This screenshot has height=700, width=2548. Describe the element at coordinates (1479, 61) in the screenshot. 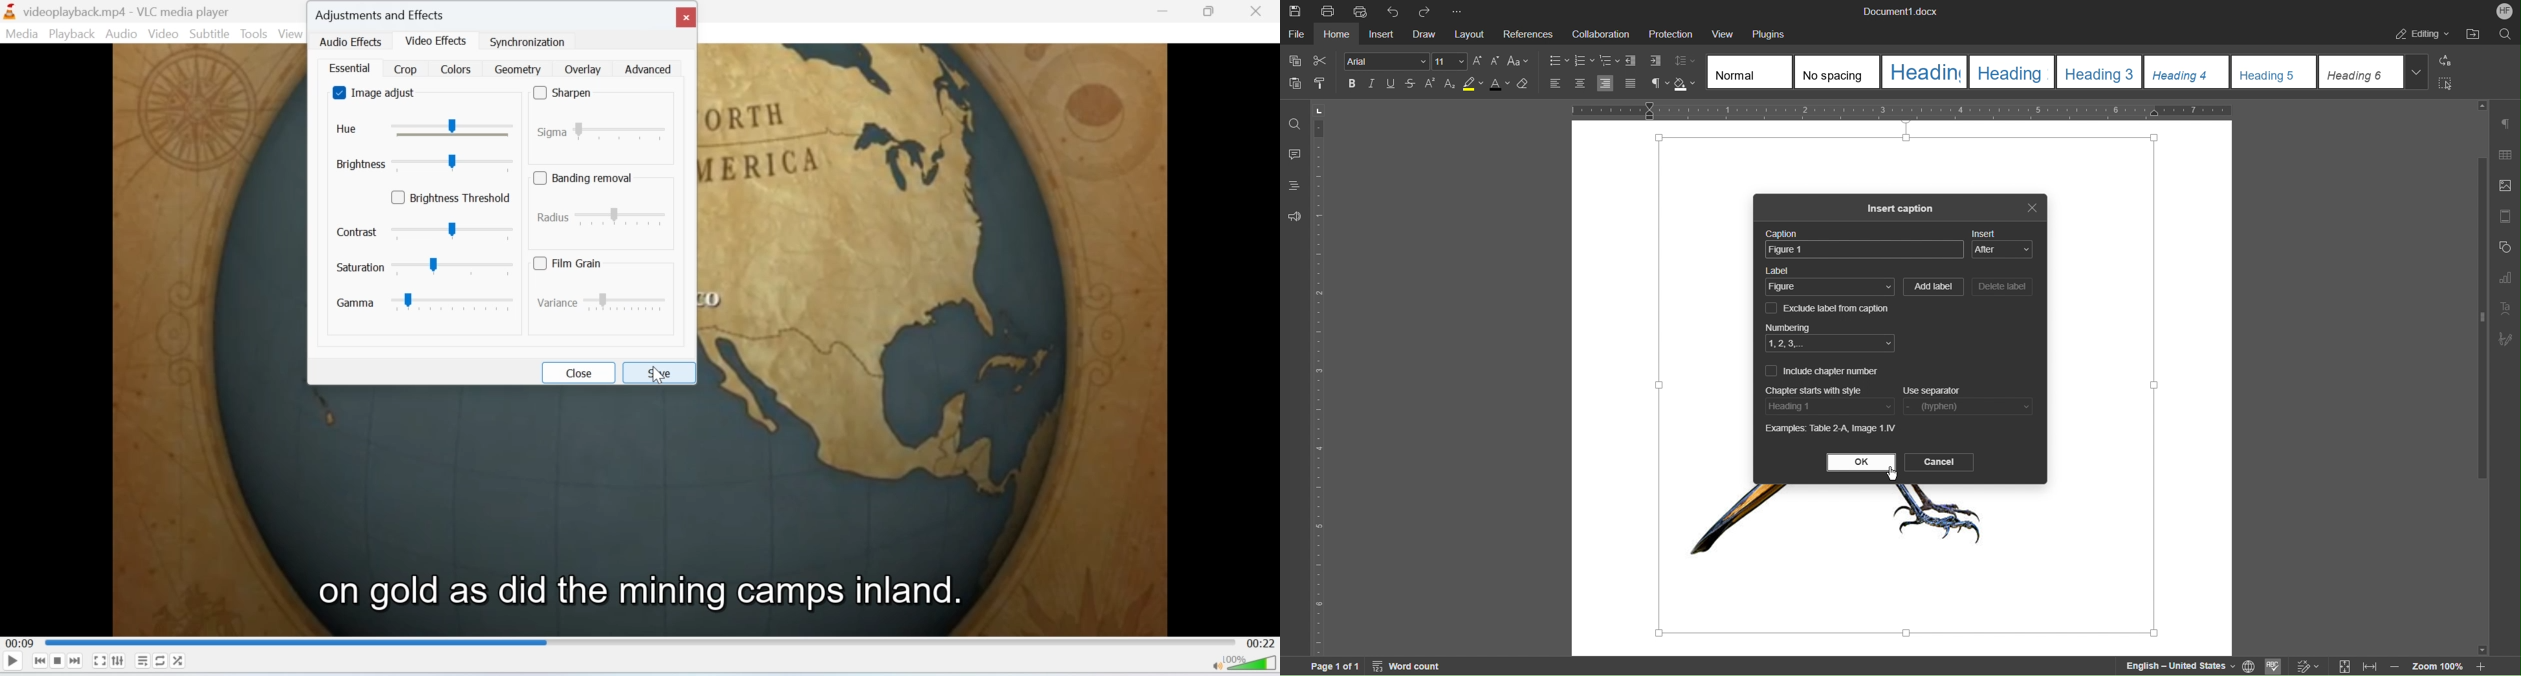

I see `Increase Font Size` at that location.